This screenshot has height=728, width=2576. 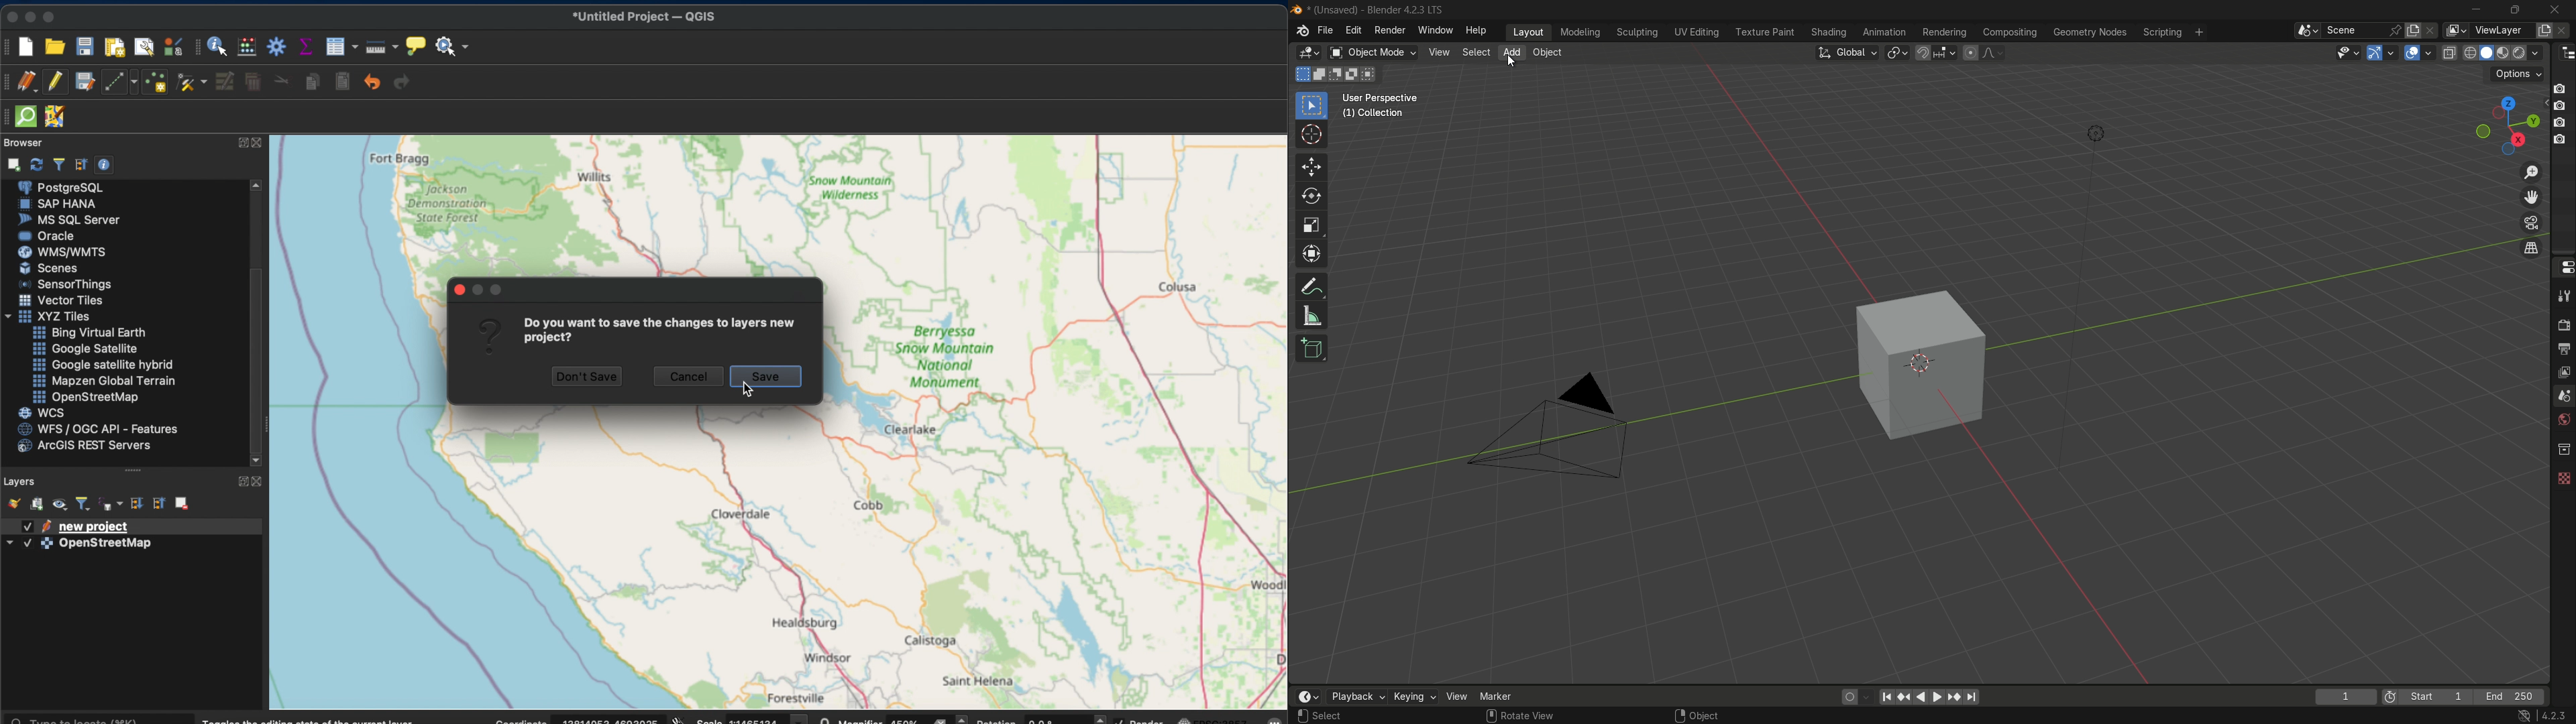 What do you see at coordinates (1935, 53) in the screenshot?
I see `snap` at bounding box center [1935, 53].